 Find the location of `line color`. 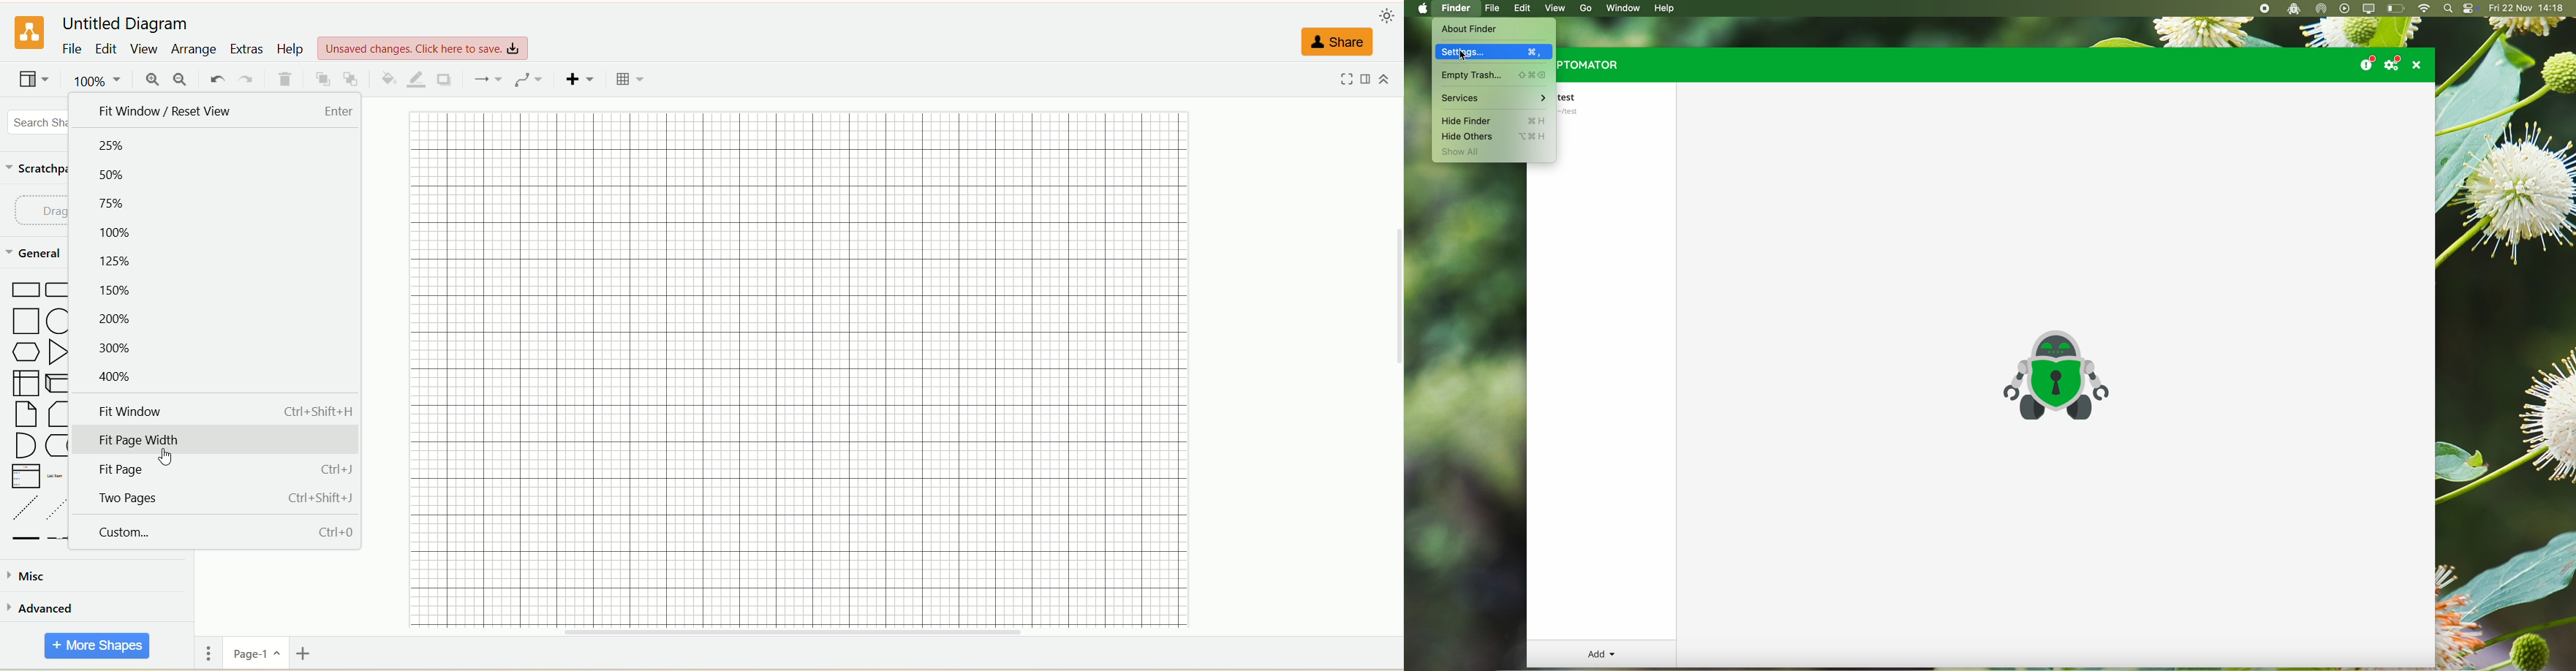

line color is located at coordinates (418, 80).